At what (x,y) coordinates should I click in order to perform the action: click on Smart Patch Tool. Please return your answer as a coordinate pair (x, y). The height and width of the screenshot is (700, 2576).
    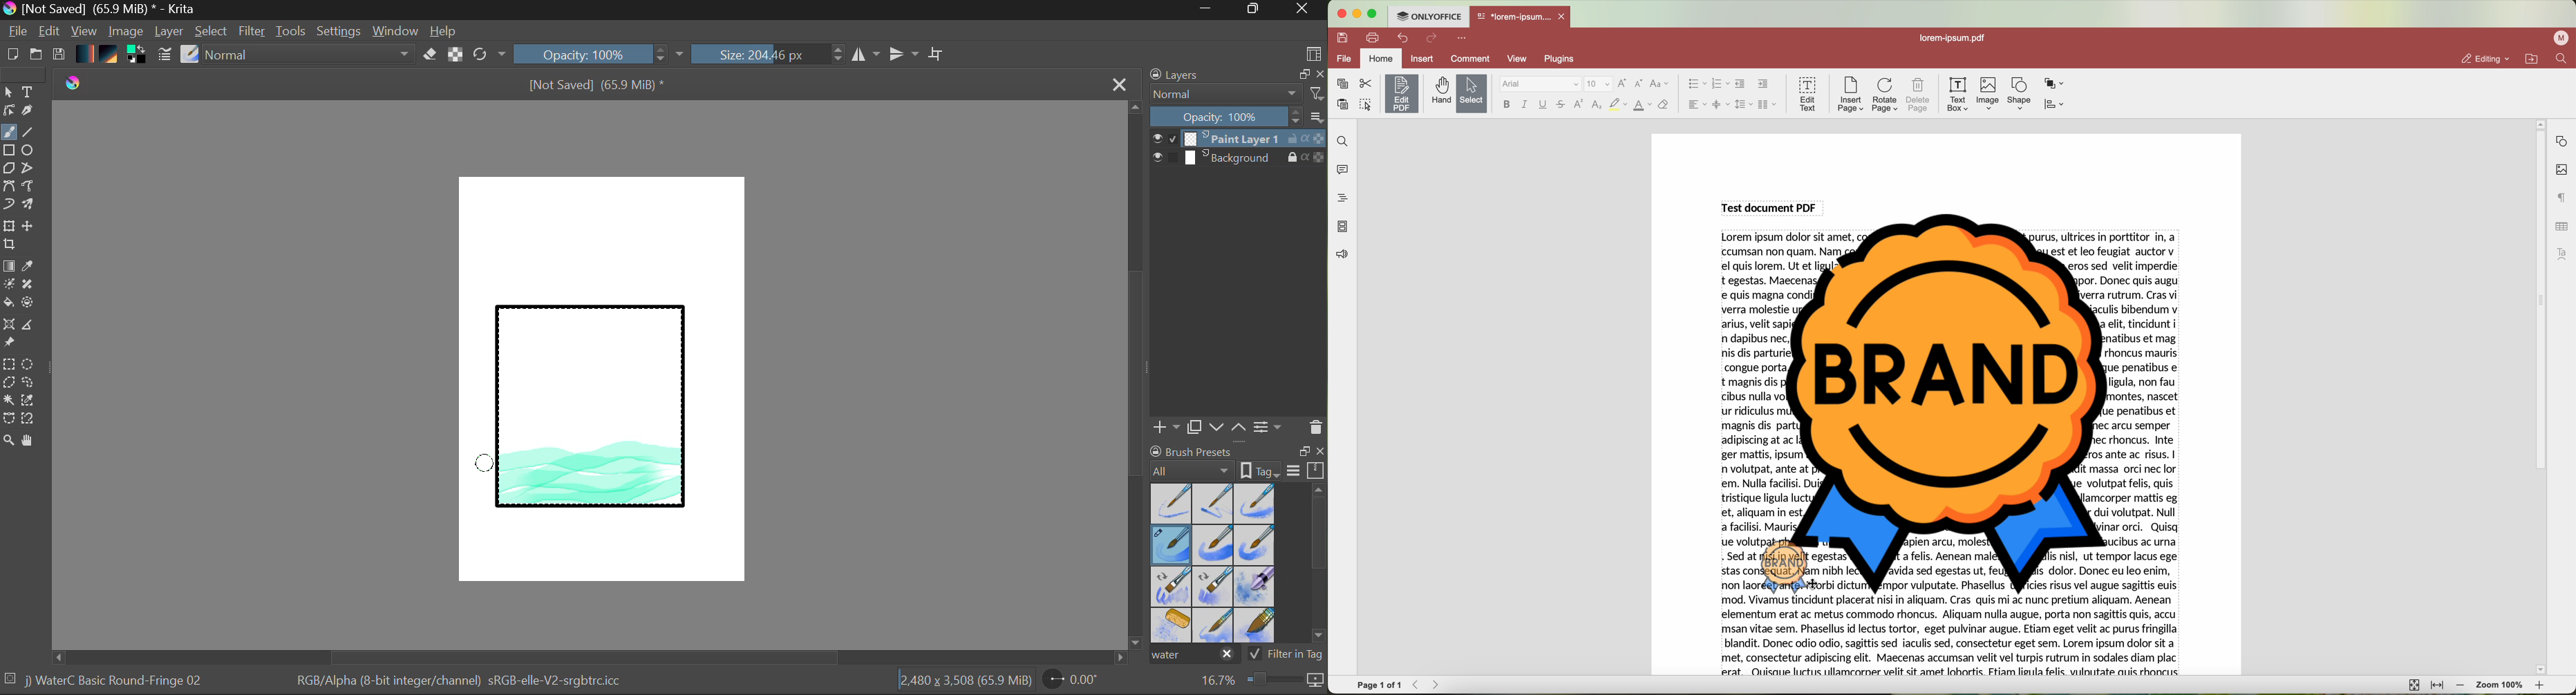
    Looking at the image, I should click on (32, 287).